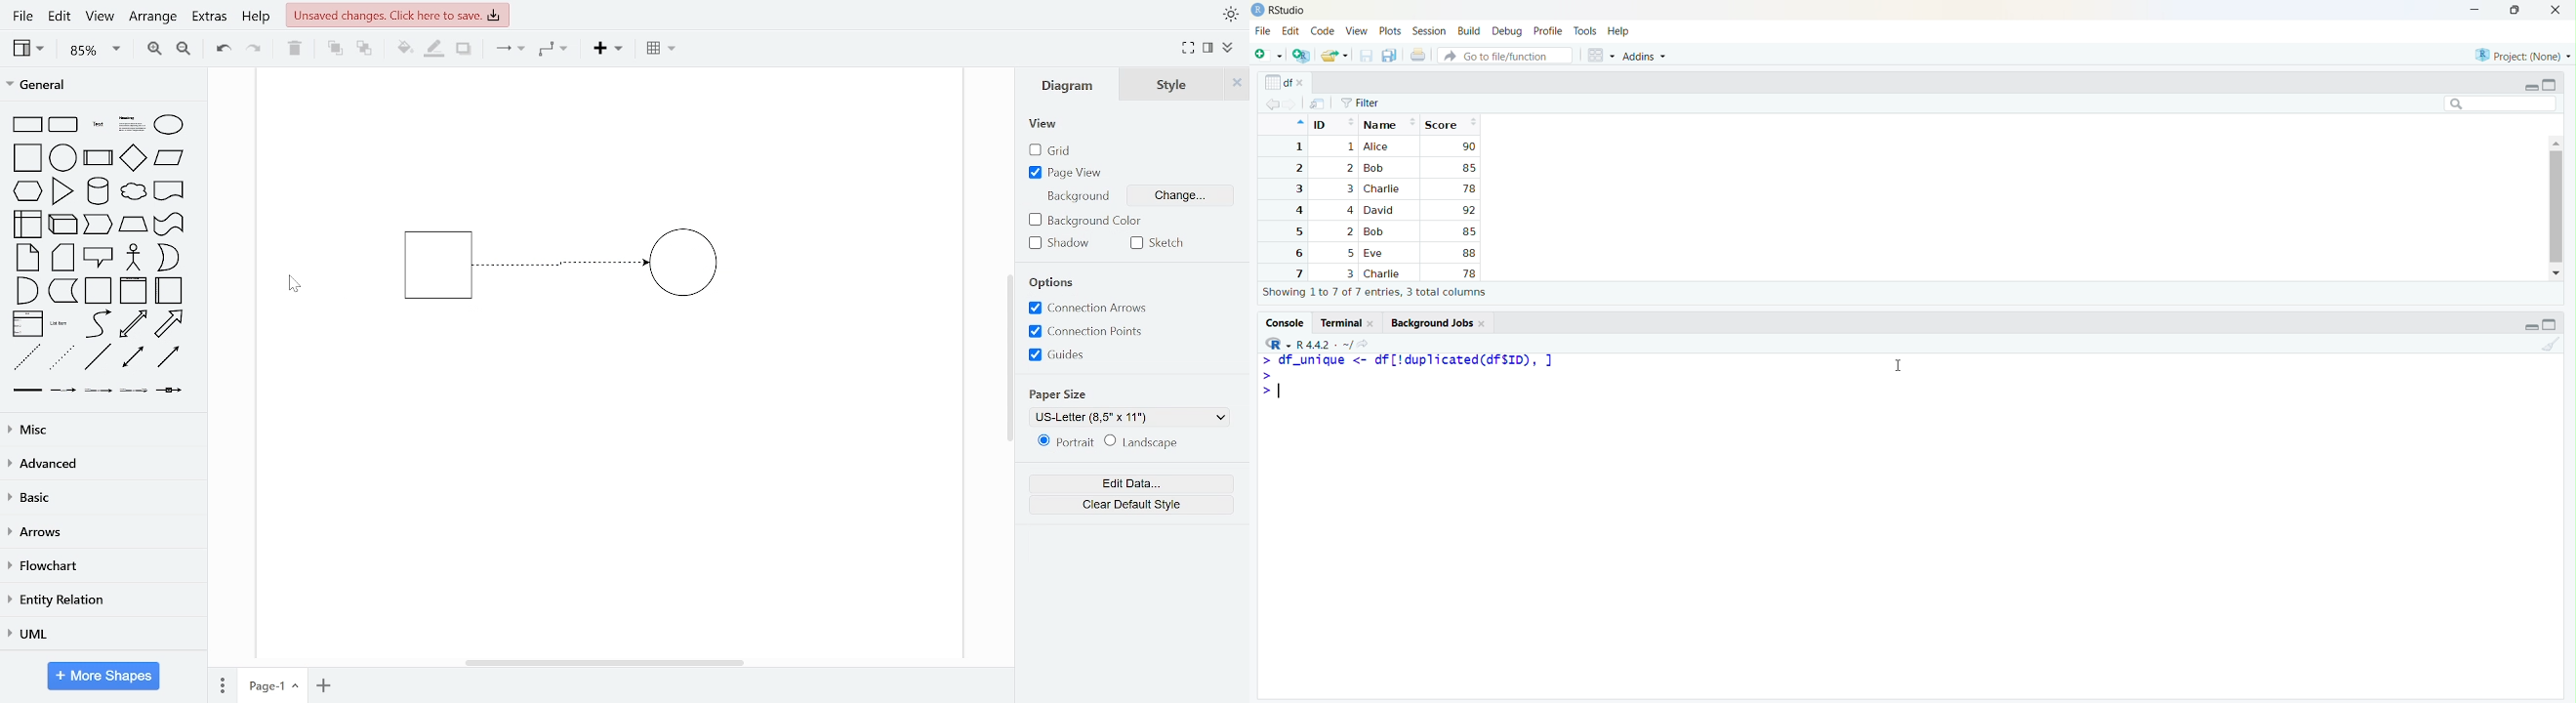  What do you see at coordinates (219, 47) in the screenshot?
I see `undo` at bounding box center [219, 47].